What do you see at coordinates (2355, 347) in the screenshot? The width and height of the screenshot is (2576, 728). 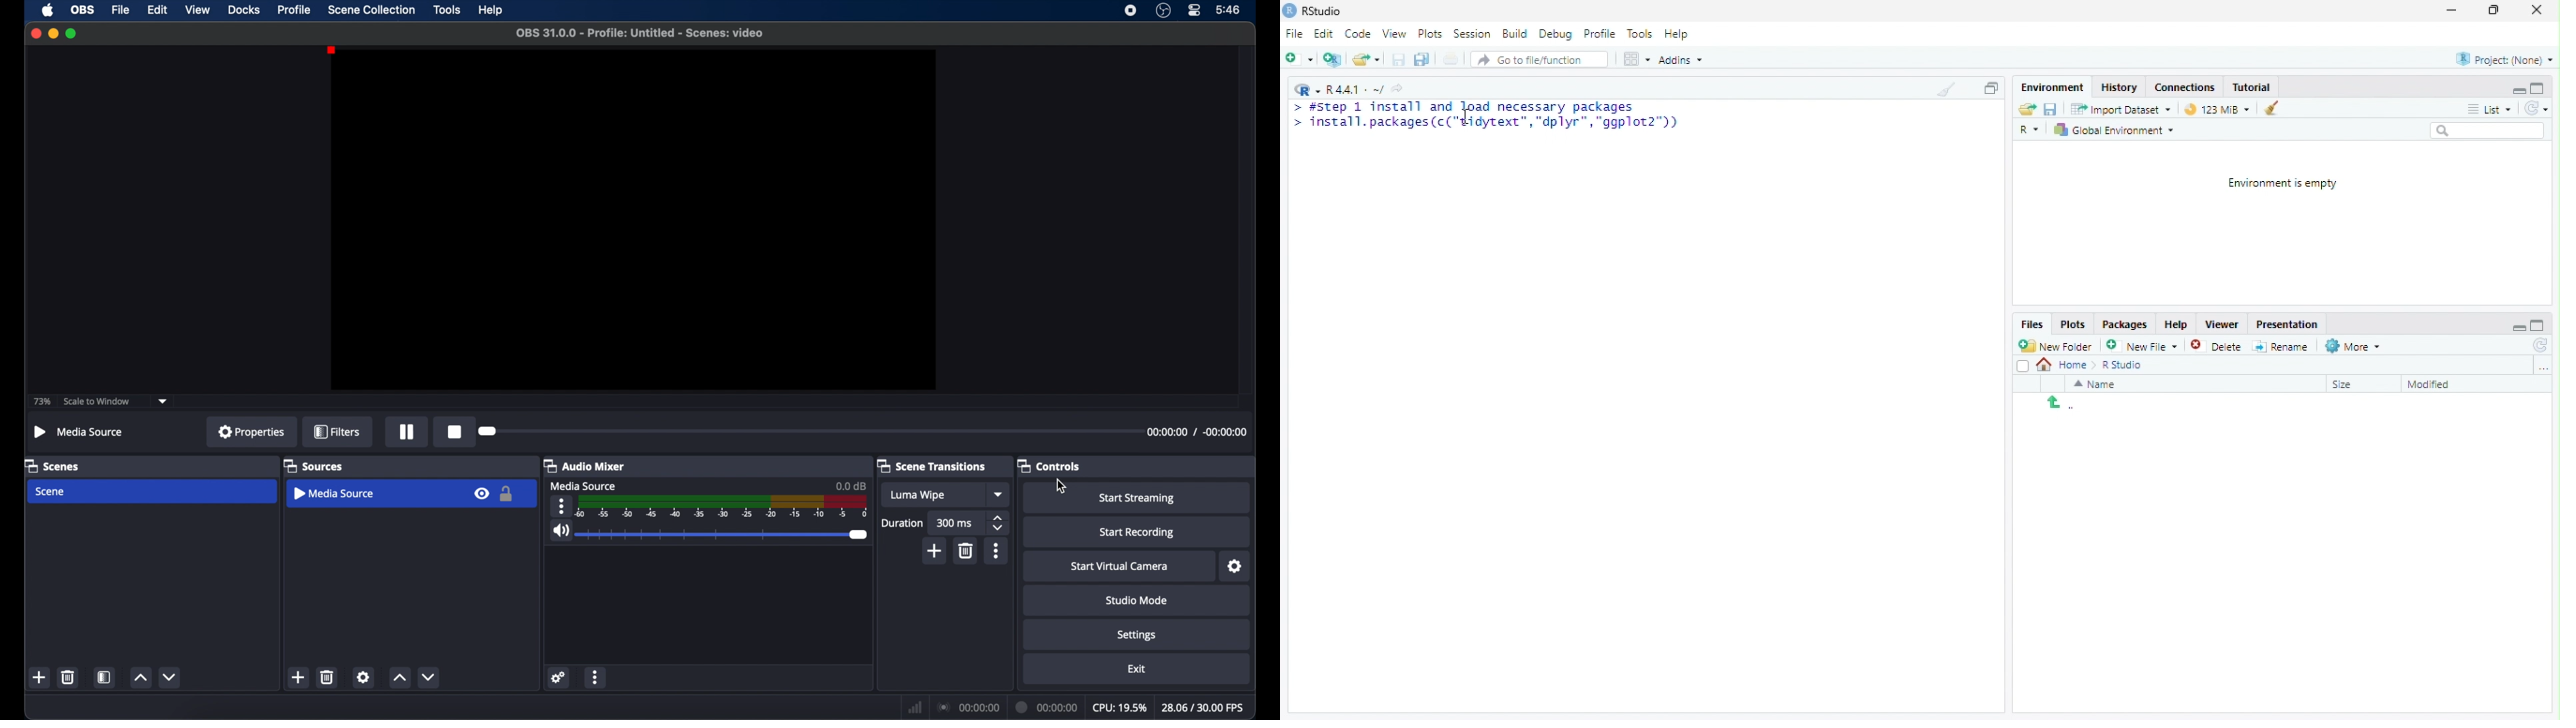 I see `More` at bounding box center [2355, 347].